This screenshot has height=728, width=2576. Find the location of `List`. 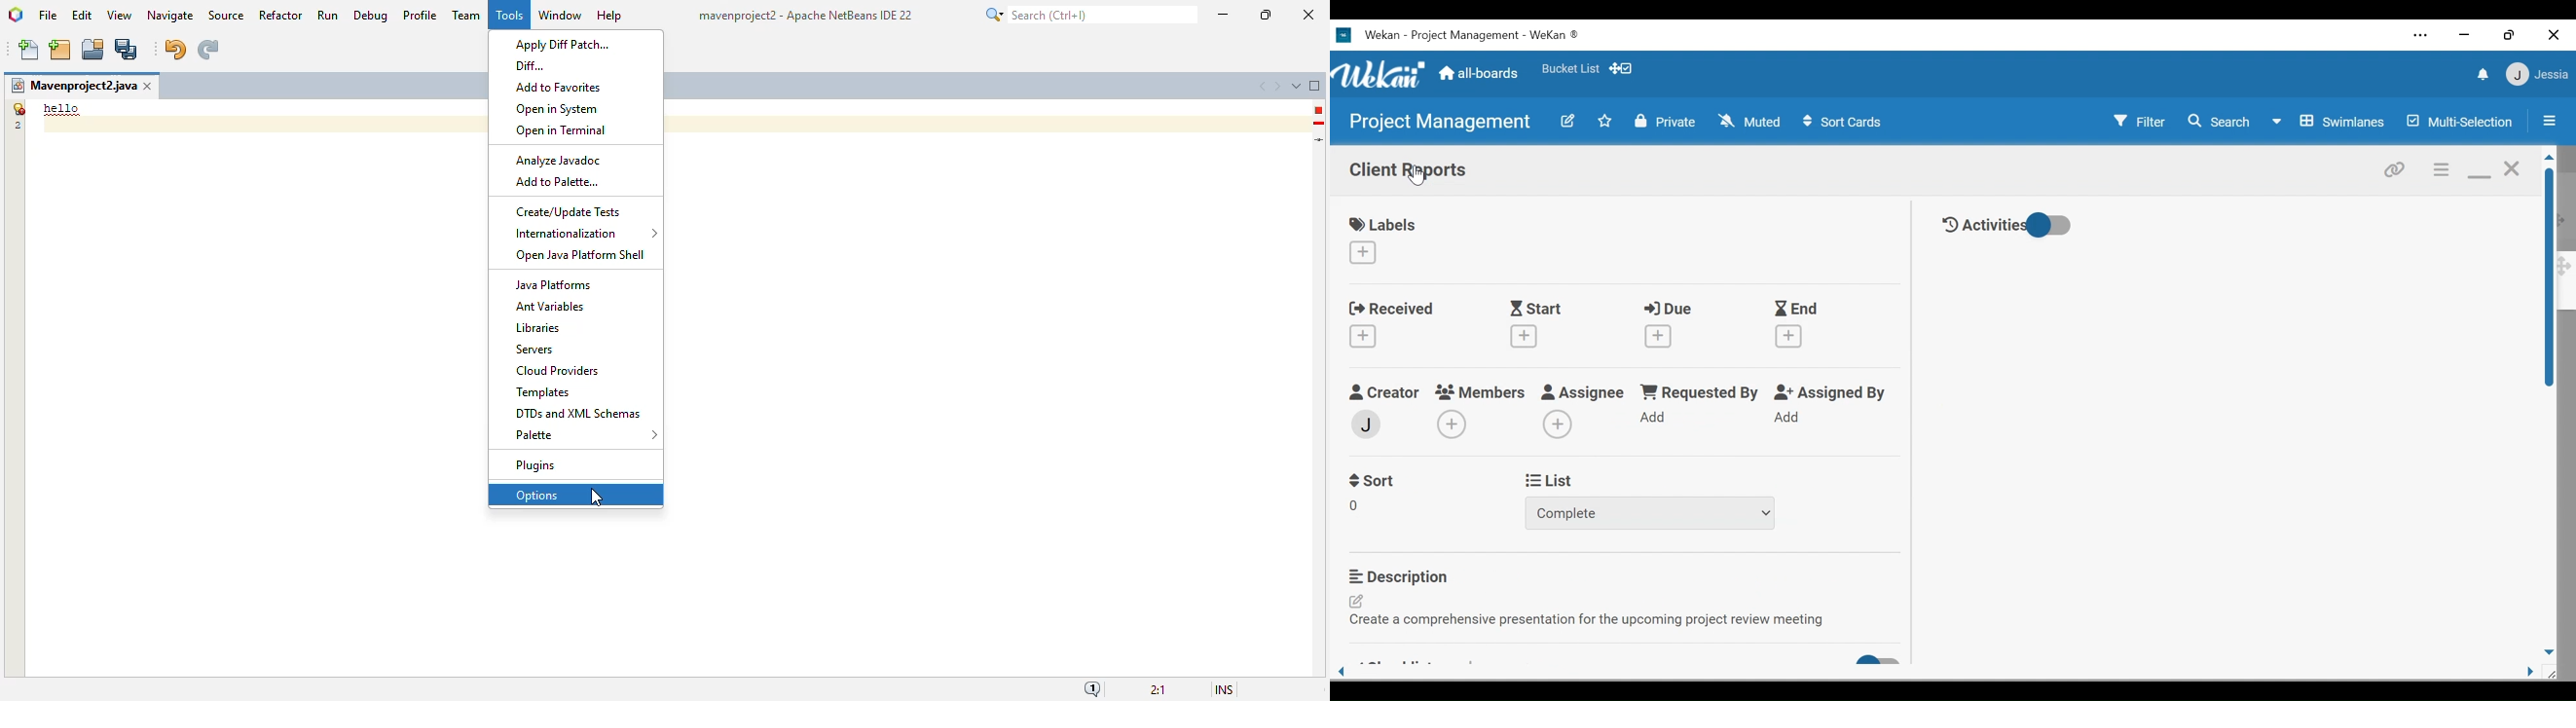

List is located at coordinates (1549, 480).